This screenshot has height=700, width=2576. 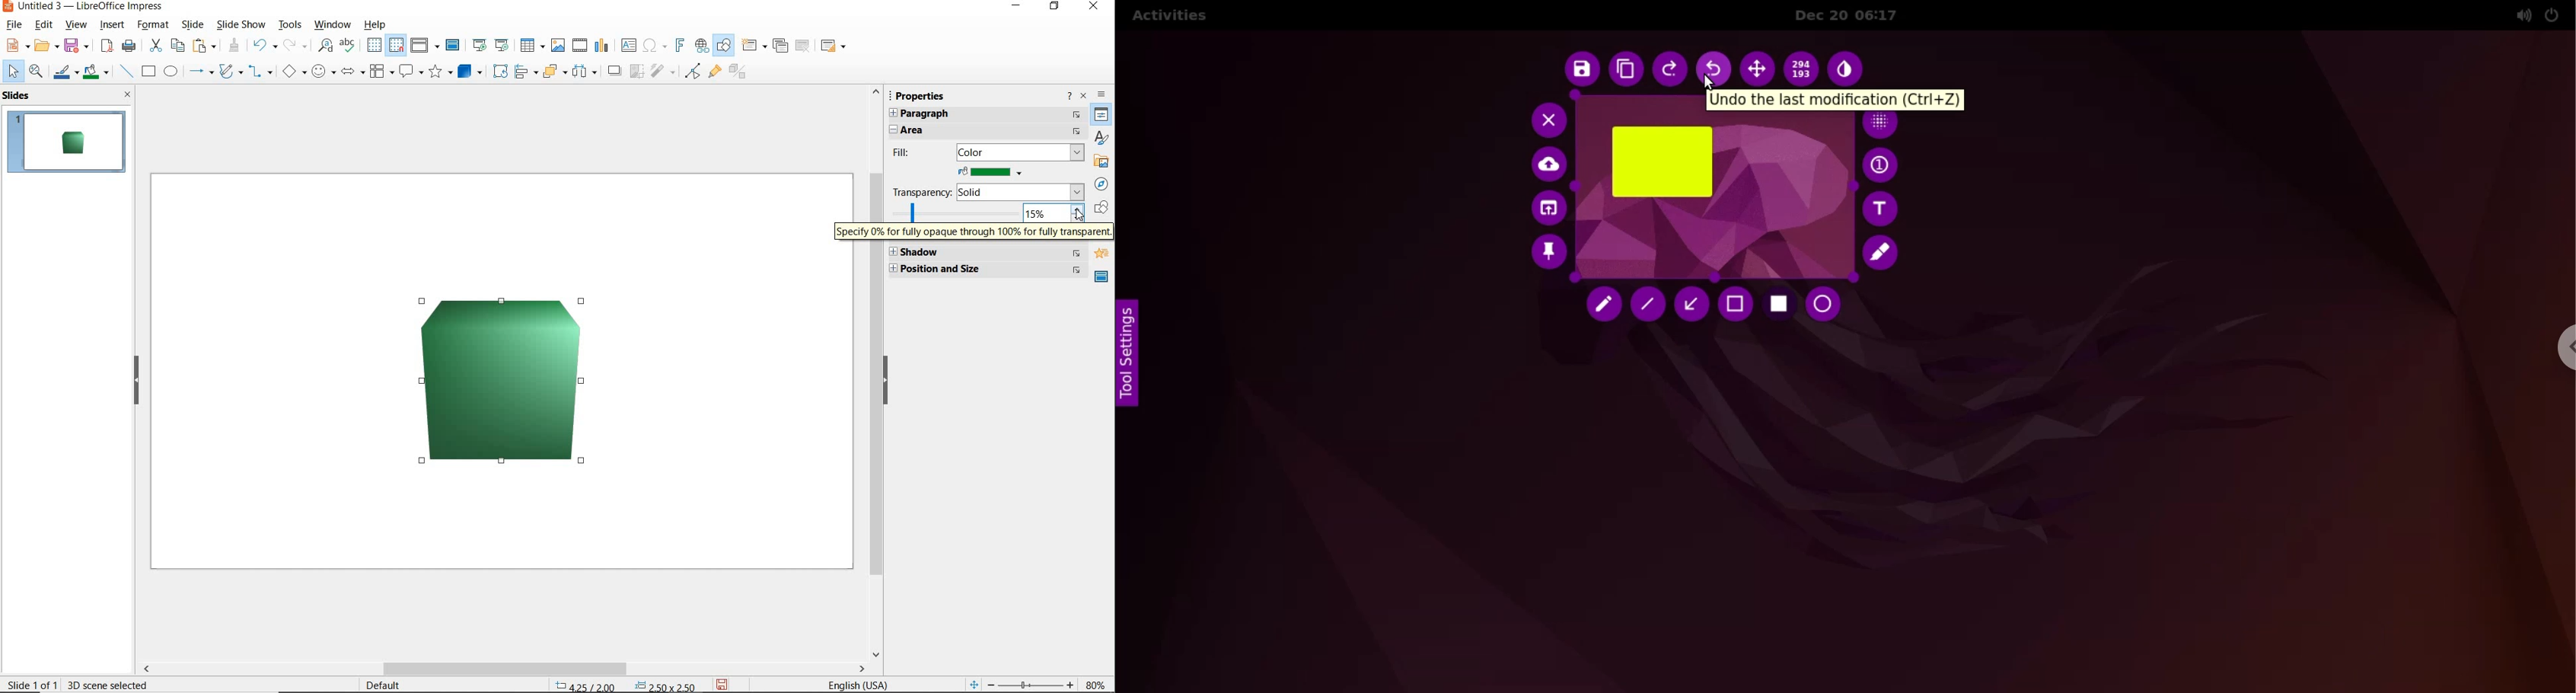 What do you see at coordinates (726, 684) in the screenshot?
I see `SAVE` at bounding box center [726, 684].